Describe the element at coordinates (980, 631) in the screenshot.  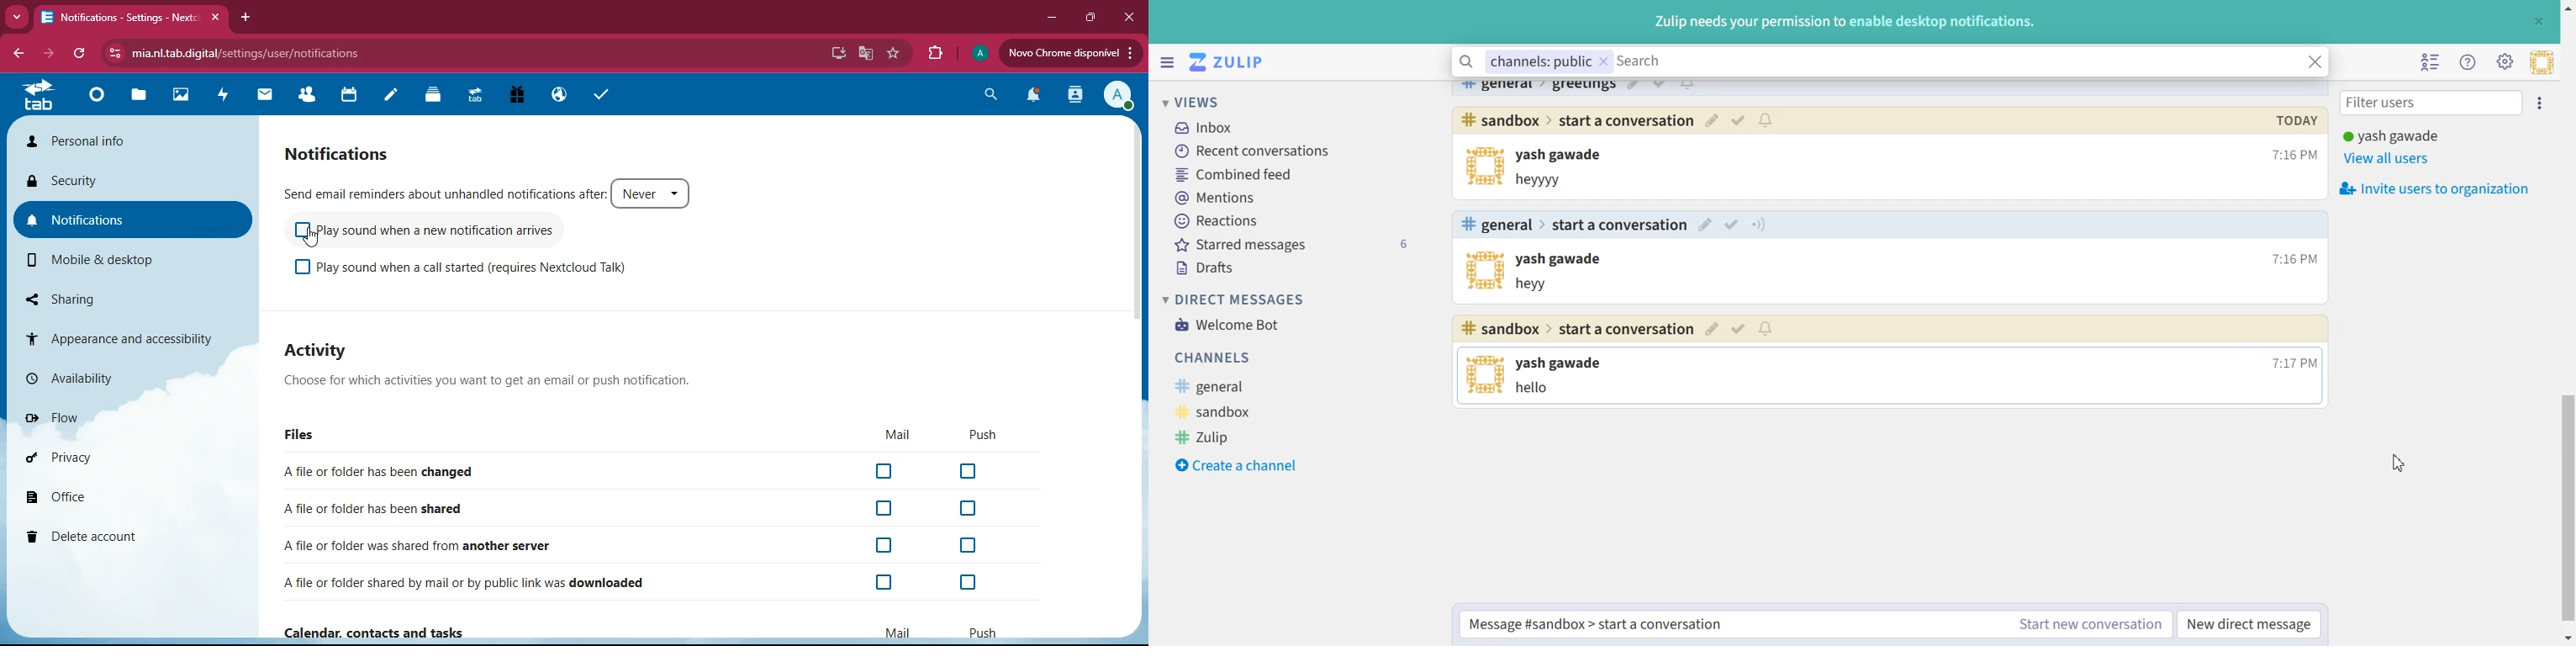
I see `push` at that location.